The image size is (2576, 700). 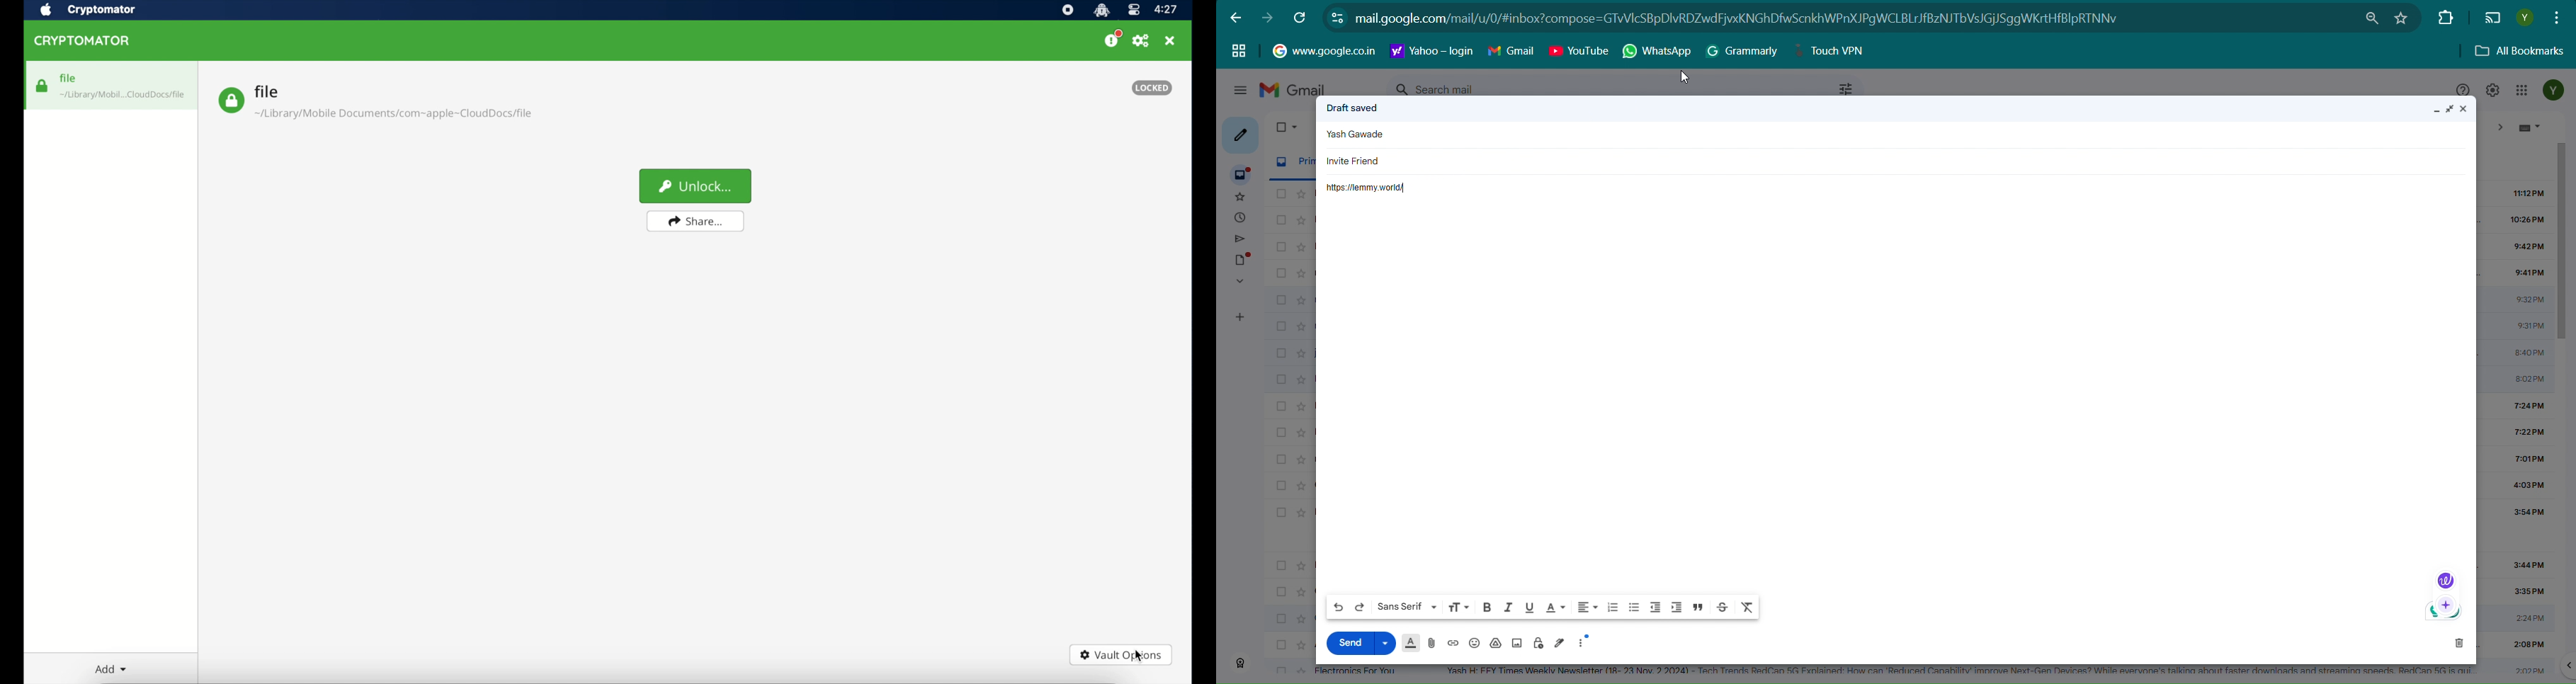 I want to click on More send option, so click(x=1386, y=642).